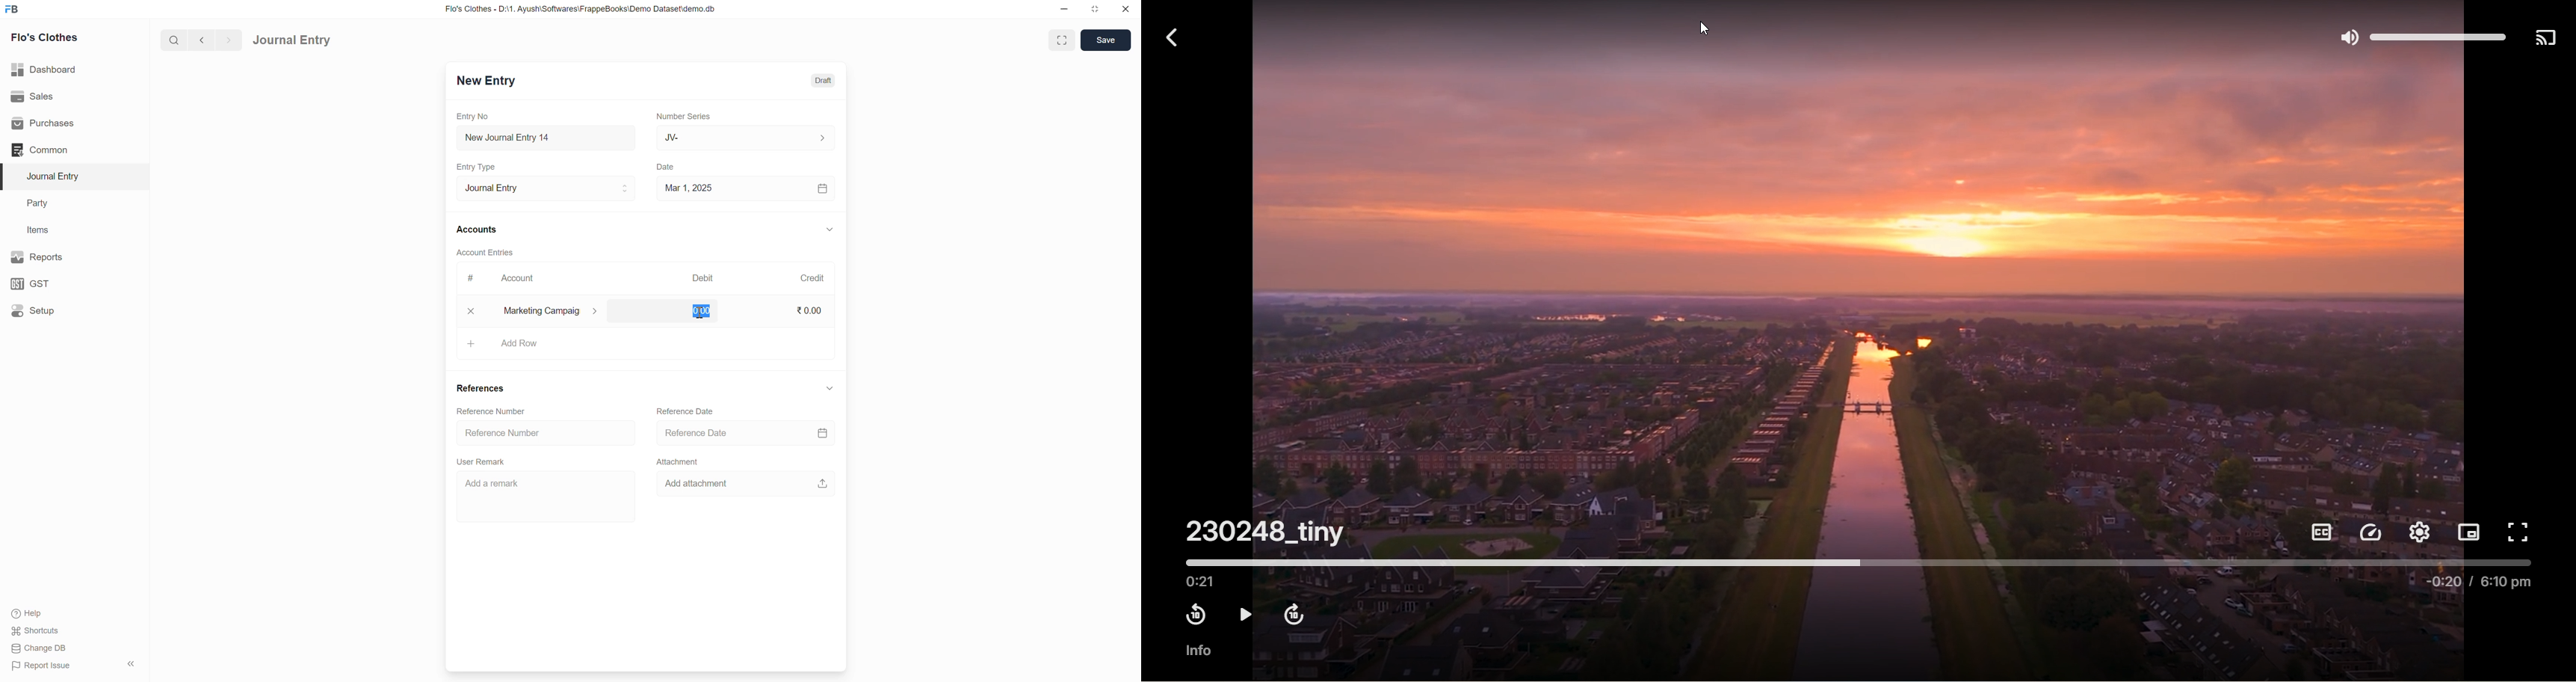 The height and width of the screenshot is (700, 2576). Describe the element at coordinates (687, 411) in the screenshot. I see `Reference Date` at that location.